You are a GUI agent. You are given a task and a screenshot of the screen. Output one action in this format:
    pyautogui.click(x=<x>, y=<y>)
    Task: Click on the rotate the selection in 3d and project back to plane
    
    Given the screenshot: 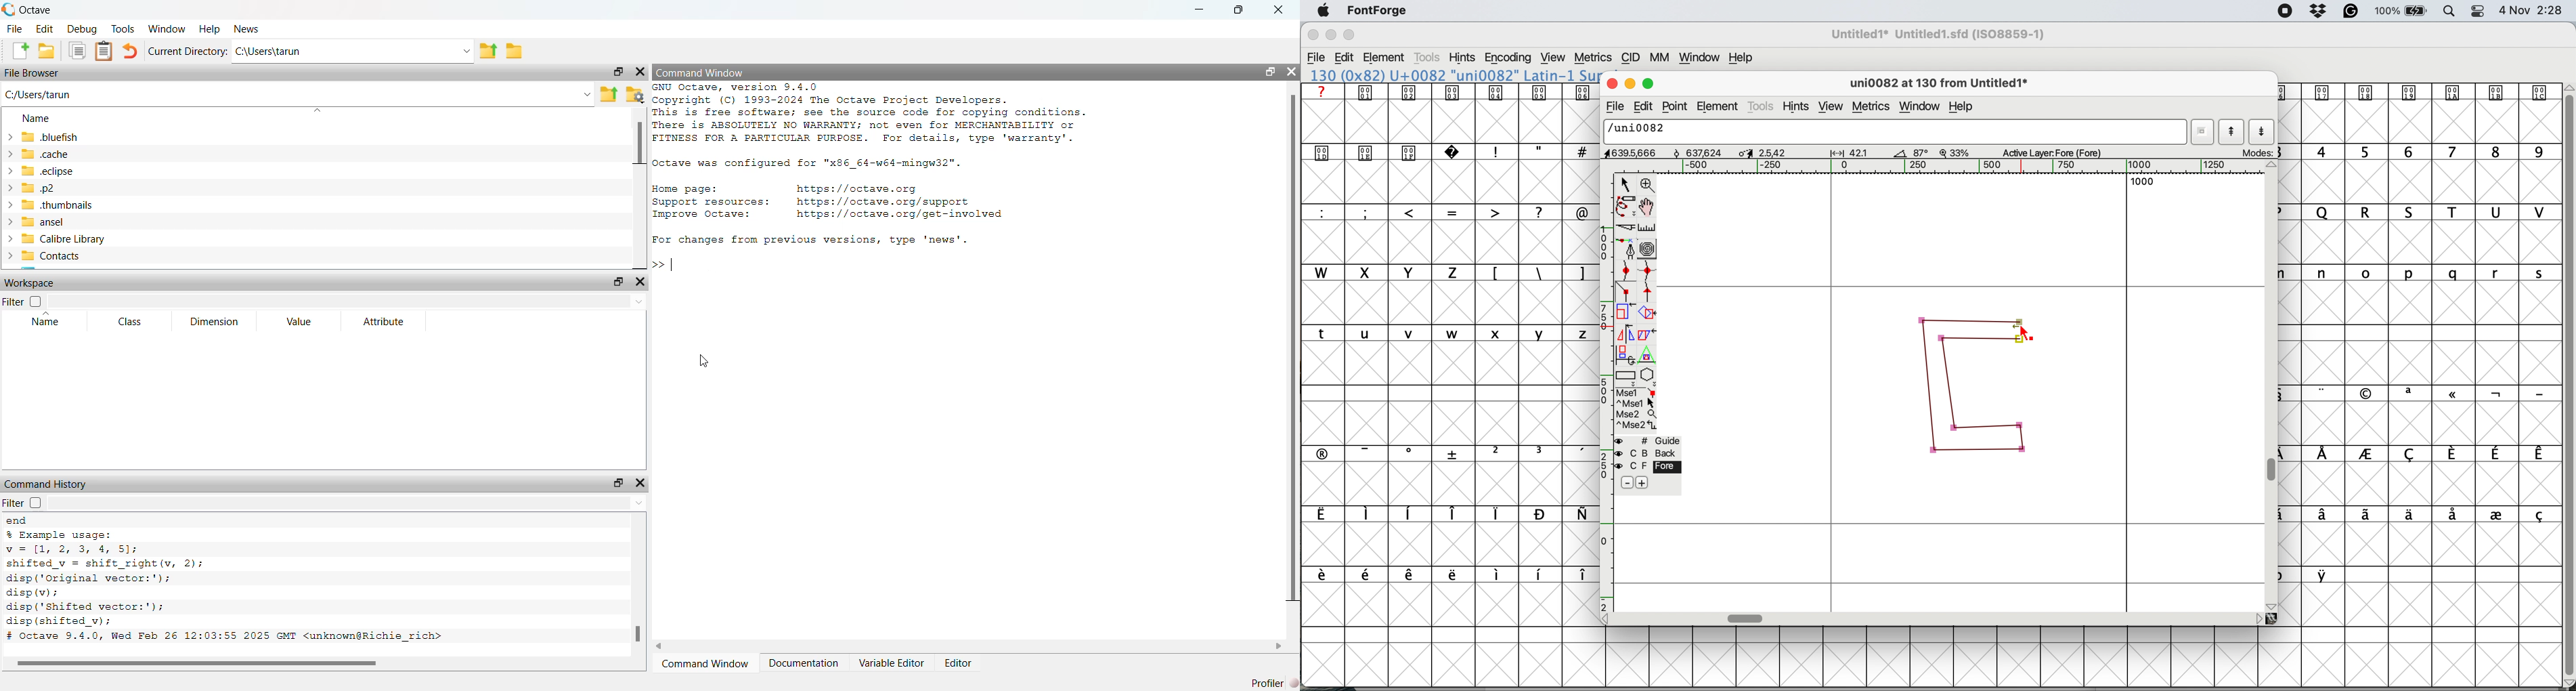 What is the action you would take?
    pyautogui.click(x=1625, y=354)
    